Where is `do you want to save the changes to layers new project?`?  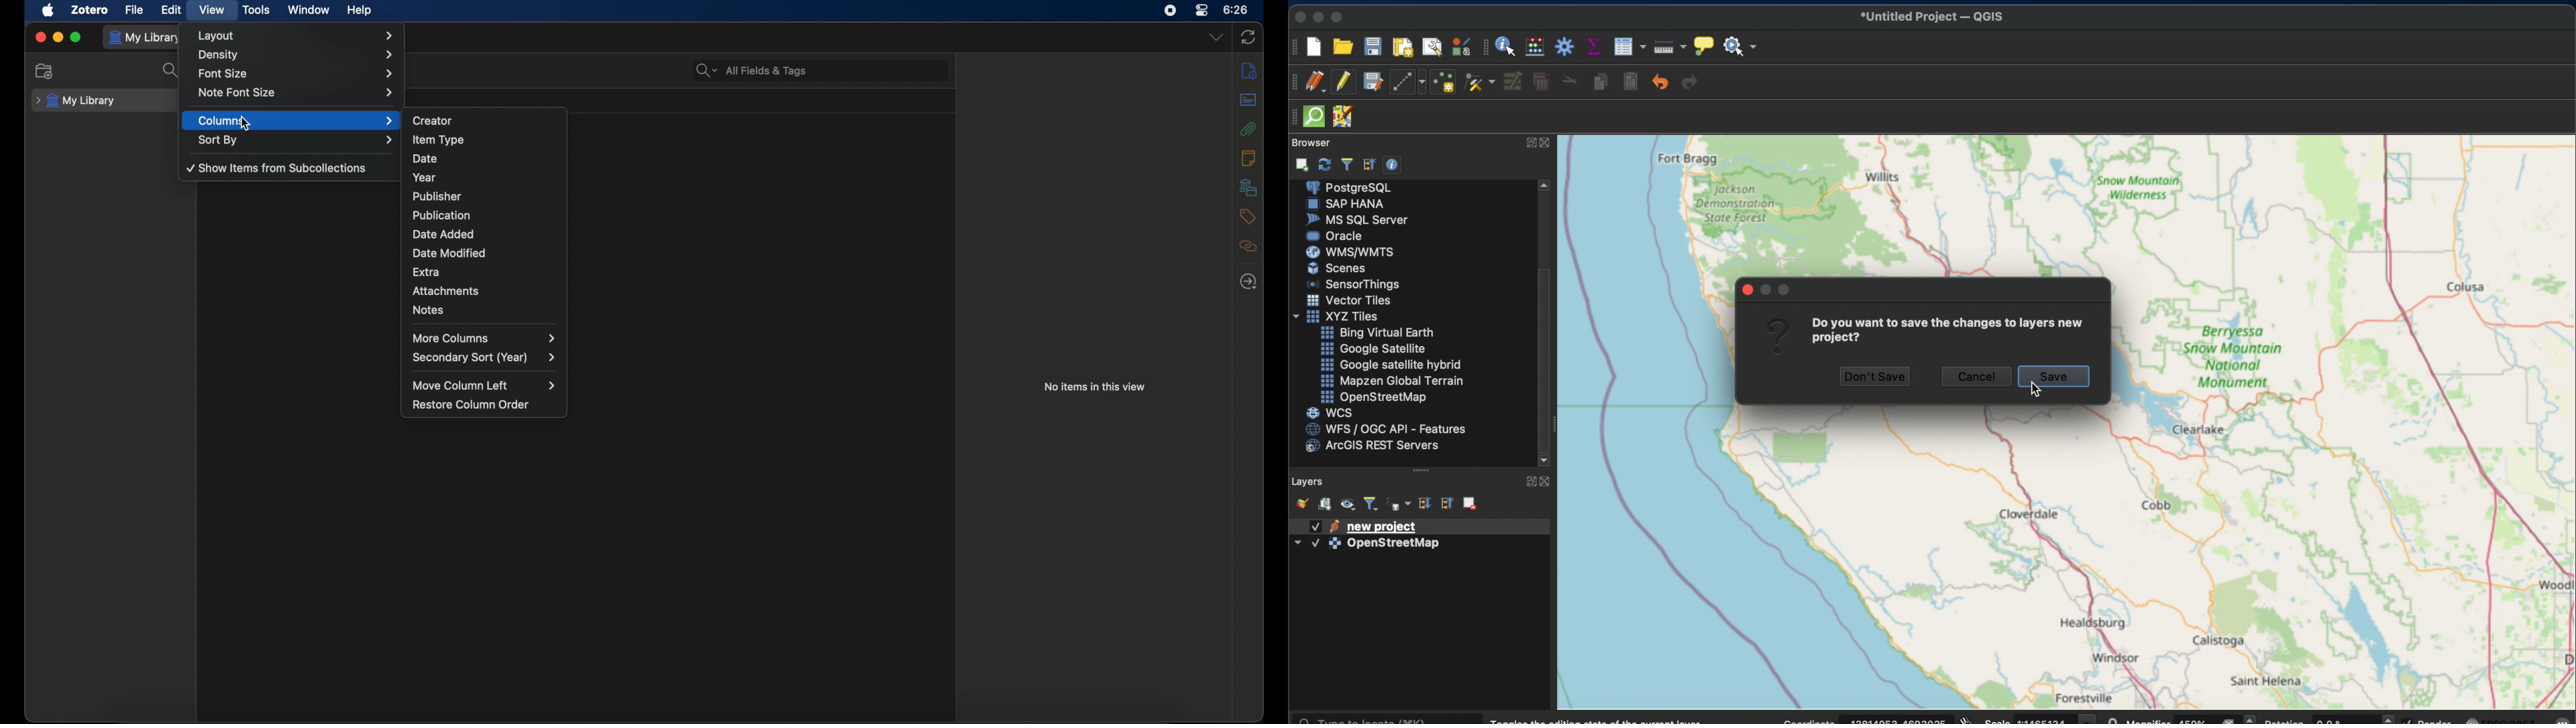 do you want to save the changes to layers new project? is located at coordinates (1951, 332).